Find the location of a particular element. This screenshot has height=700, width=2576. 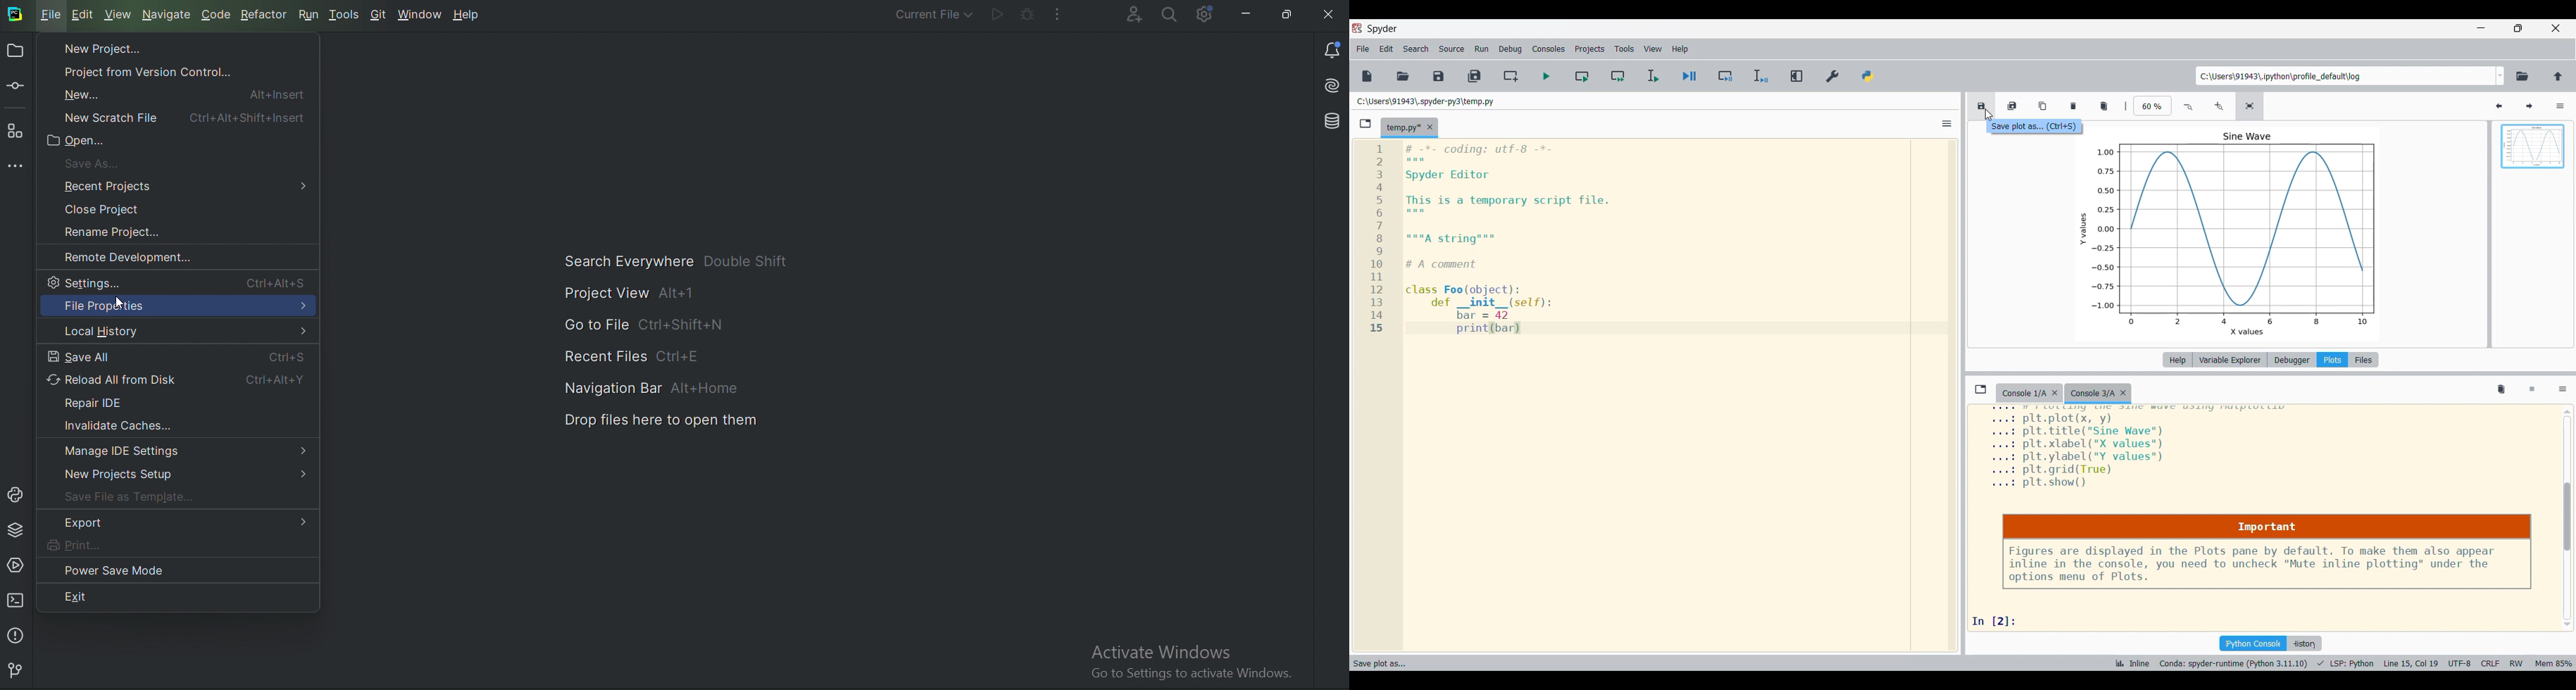

Git is located at coordinates (20, 669).